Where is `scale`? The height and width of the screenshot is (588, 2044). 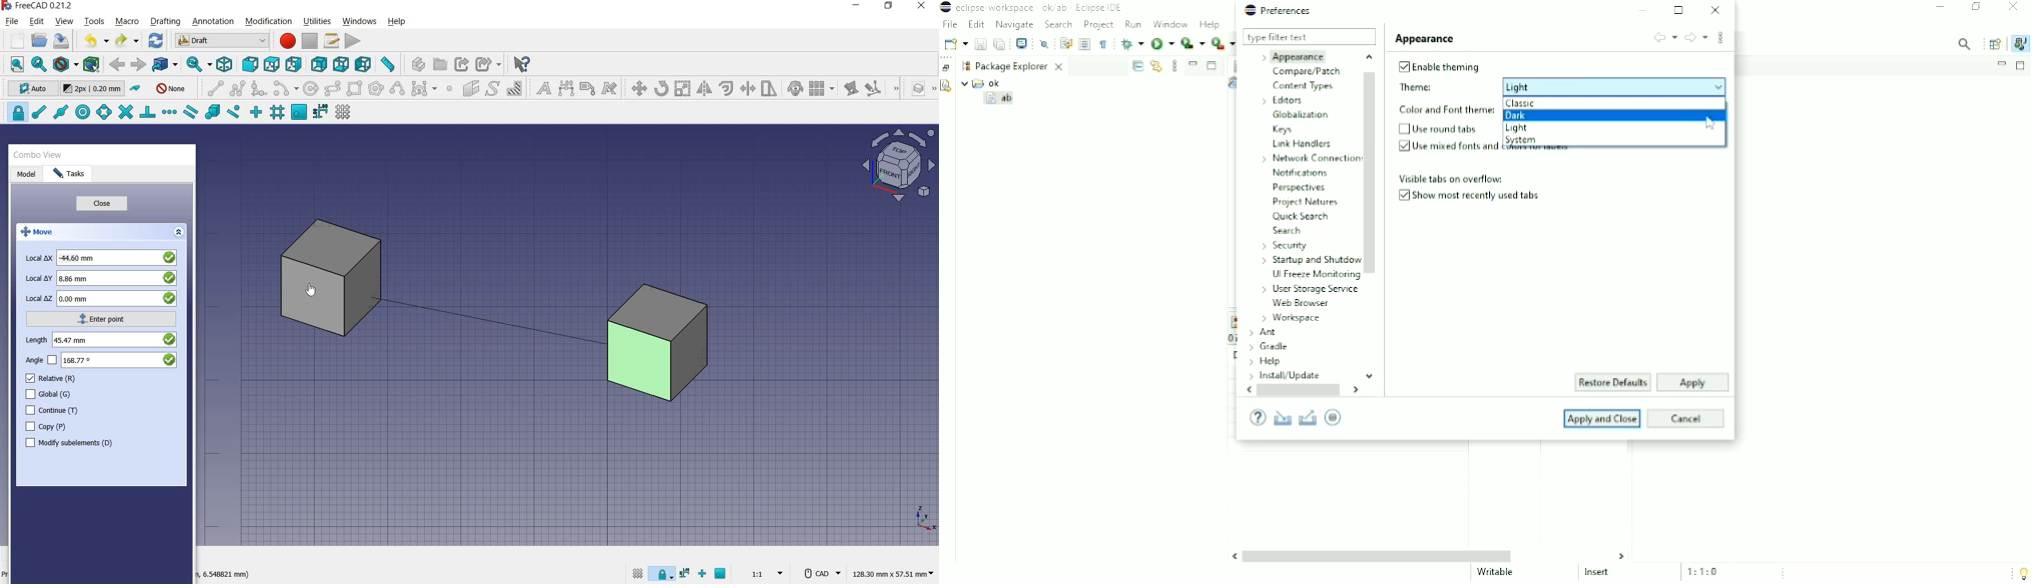
scale is located at coordinates (684, 88).